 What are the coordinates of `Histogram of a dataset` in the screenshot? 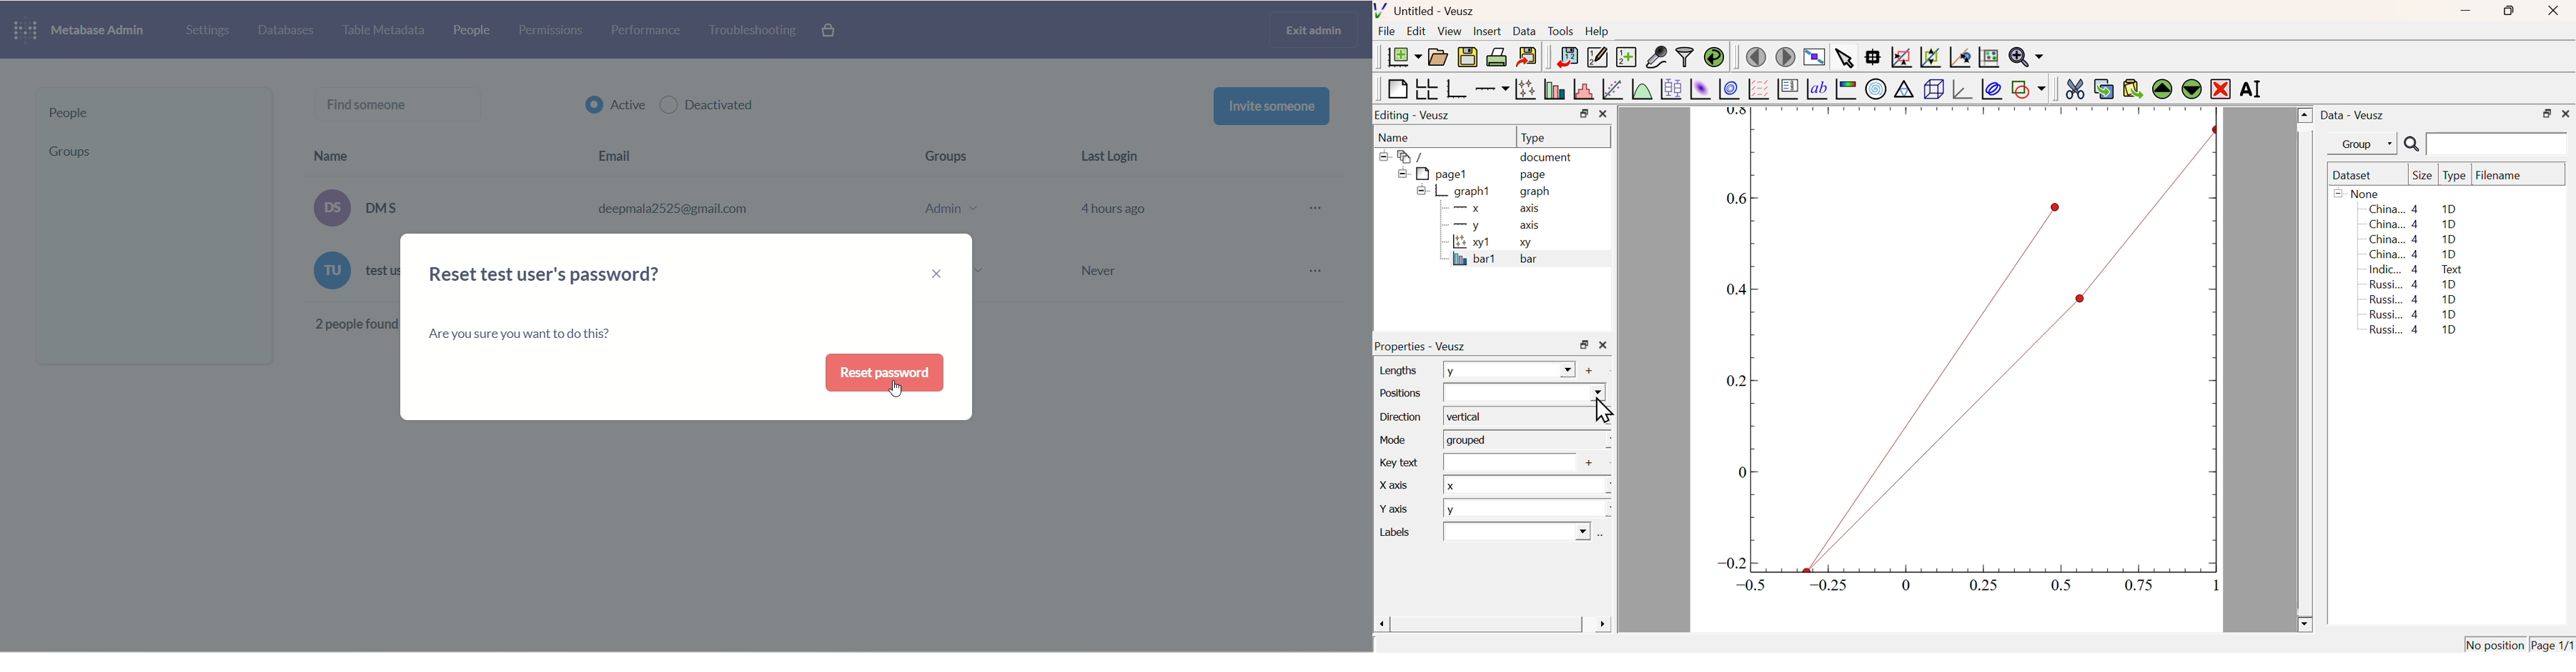 It's located at (1584, 90).